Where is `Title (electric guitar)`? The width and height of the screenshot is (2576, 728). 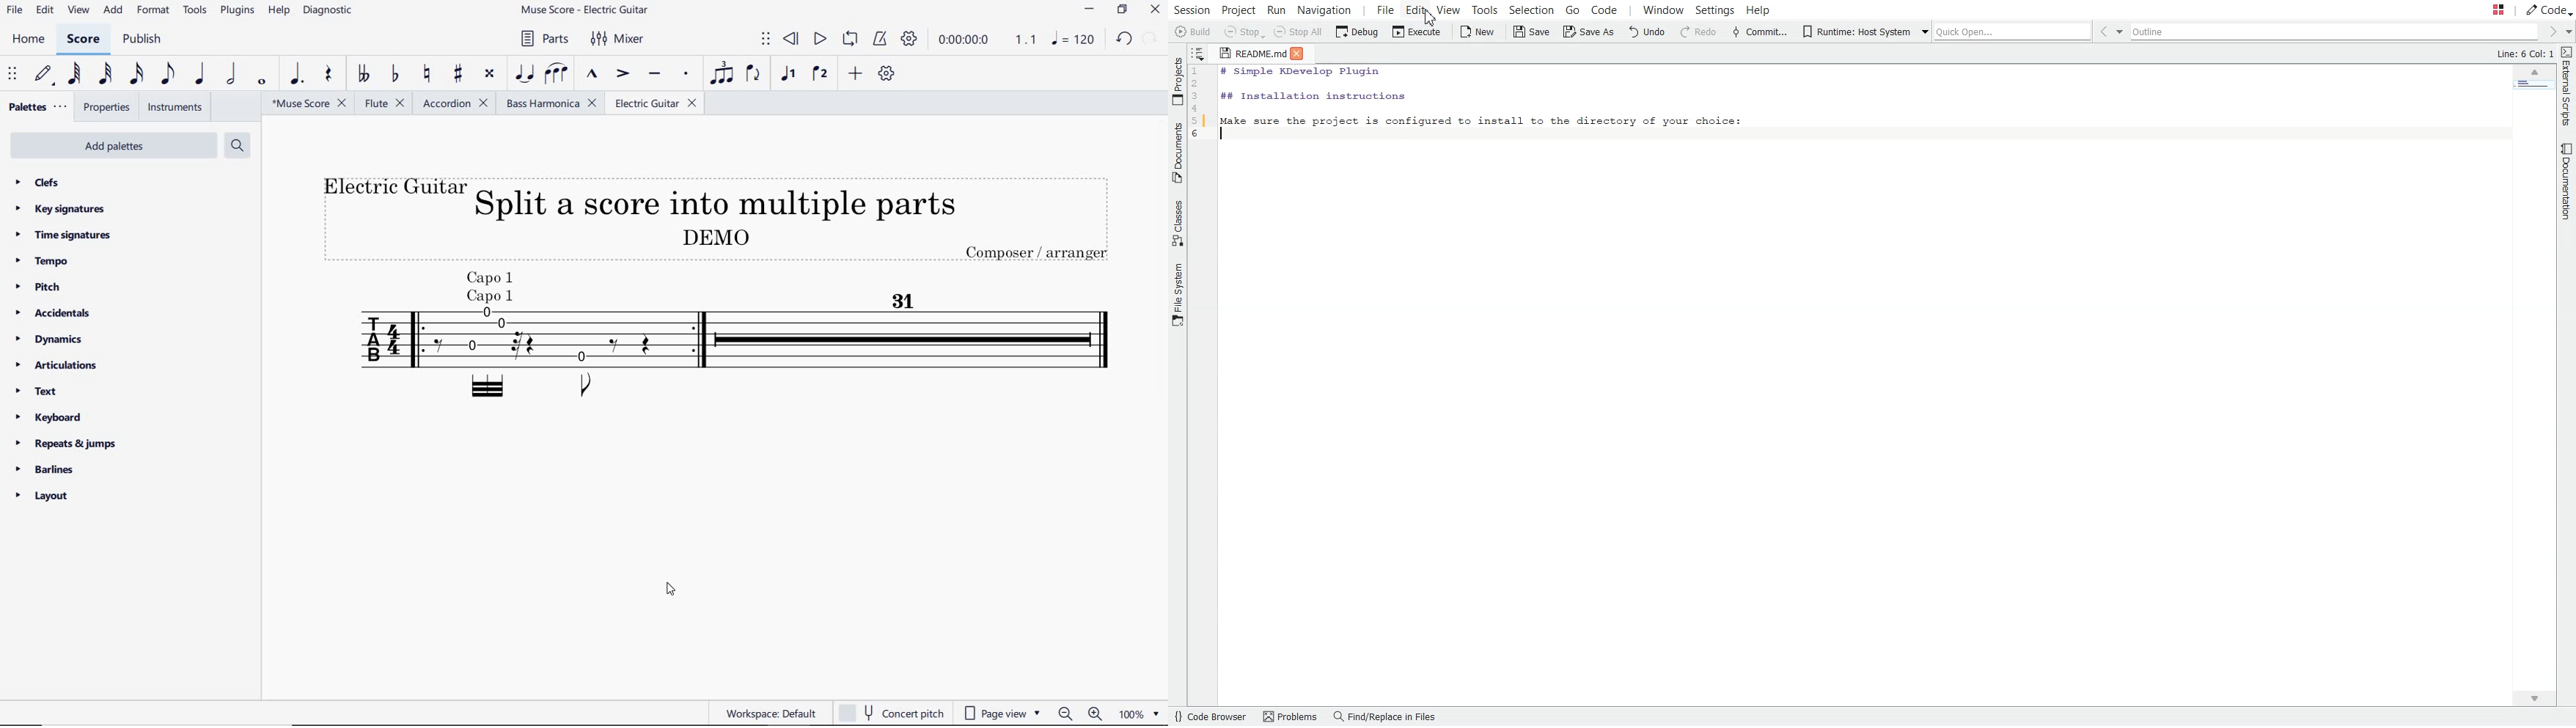
Title (electric guitar) is located at coordinates (713, 217).